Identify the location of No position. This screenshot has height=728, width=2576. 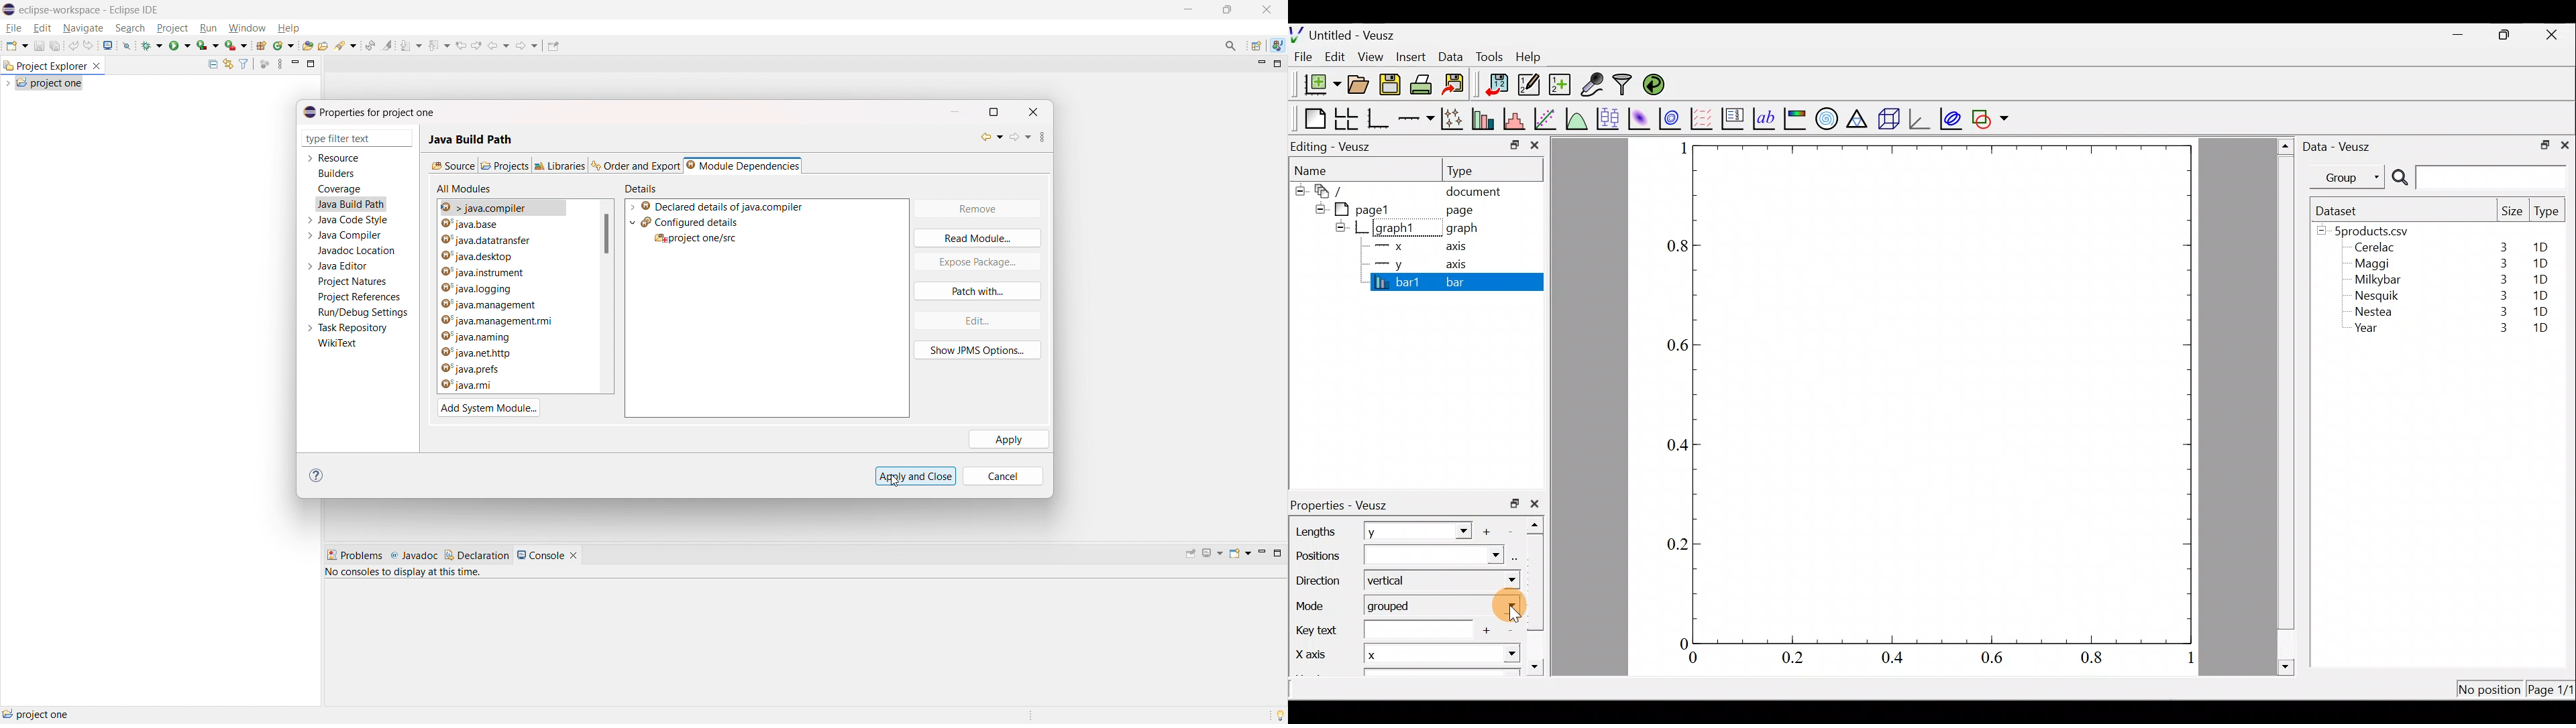
(2490, 690).